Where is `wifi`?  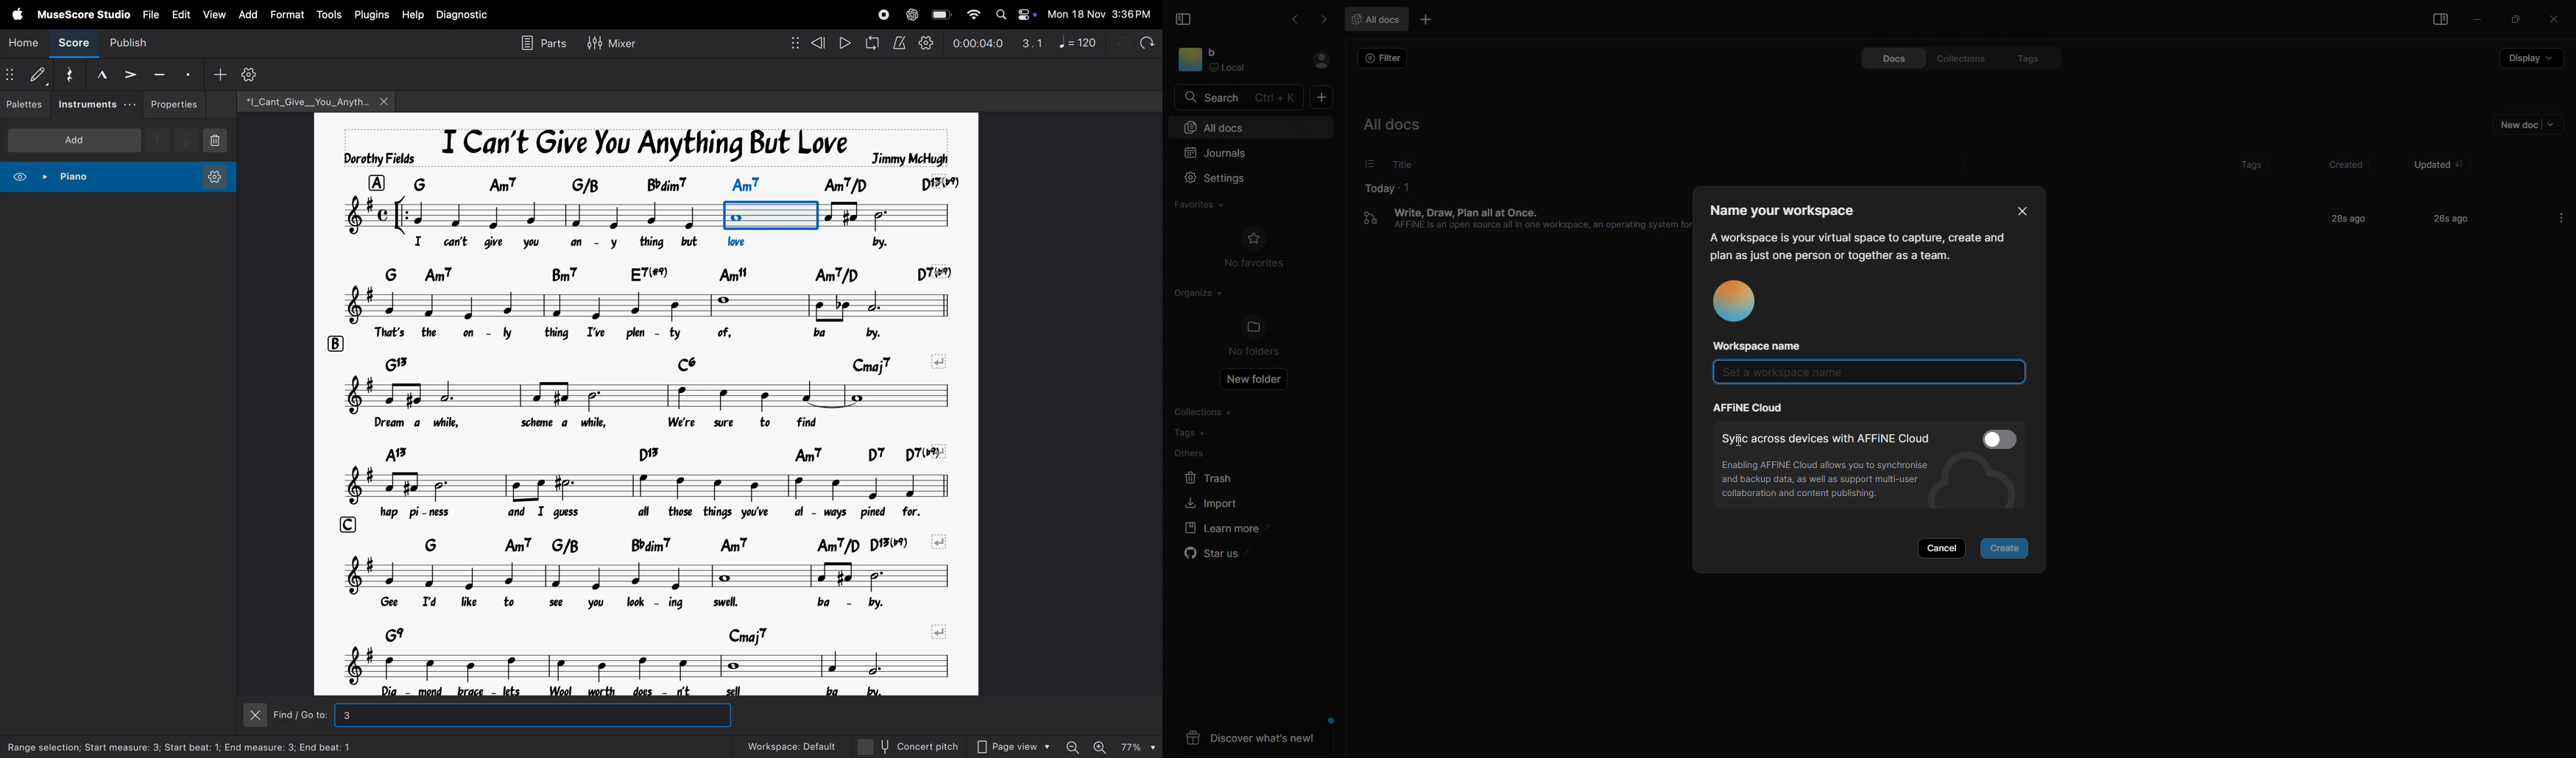 wifi is located at coordinates (971, 15).